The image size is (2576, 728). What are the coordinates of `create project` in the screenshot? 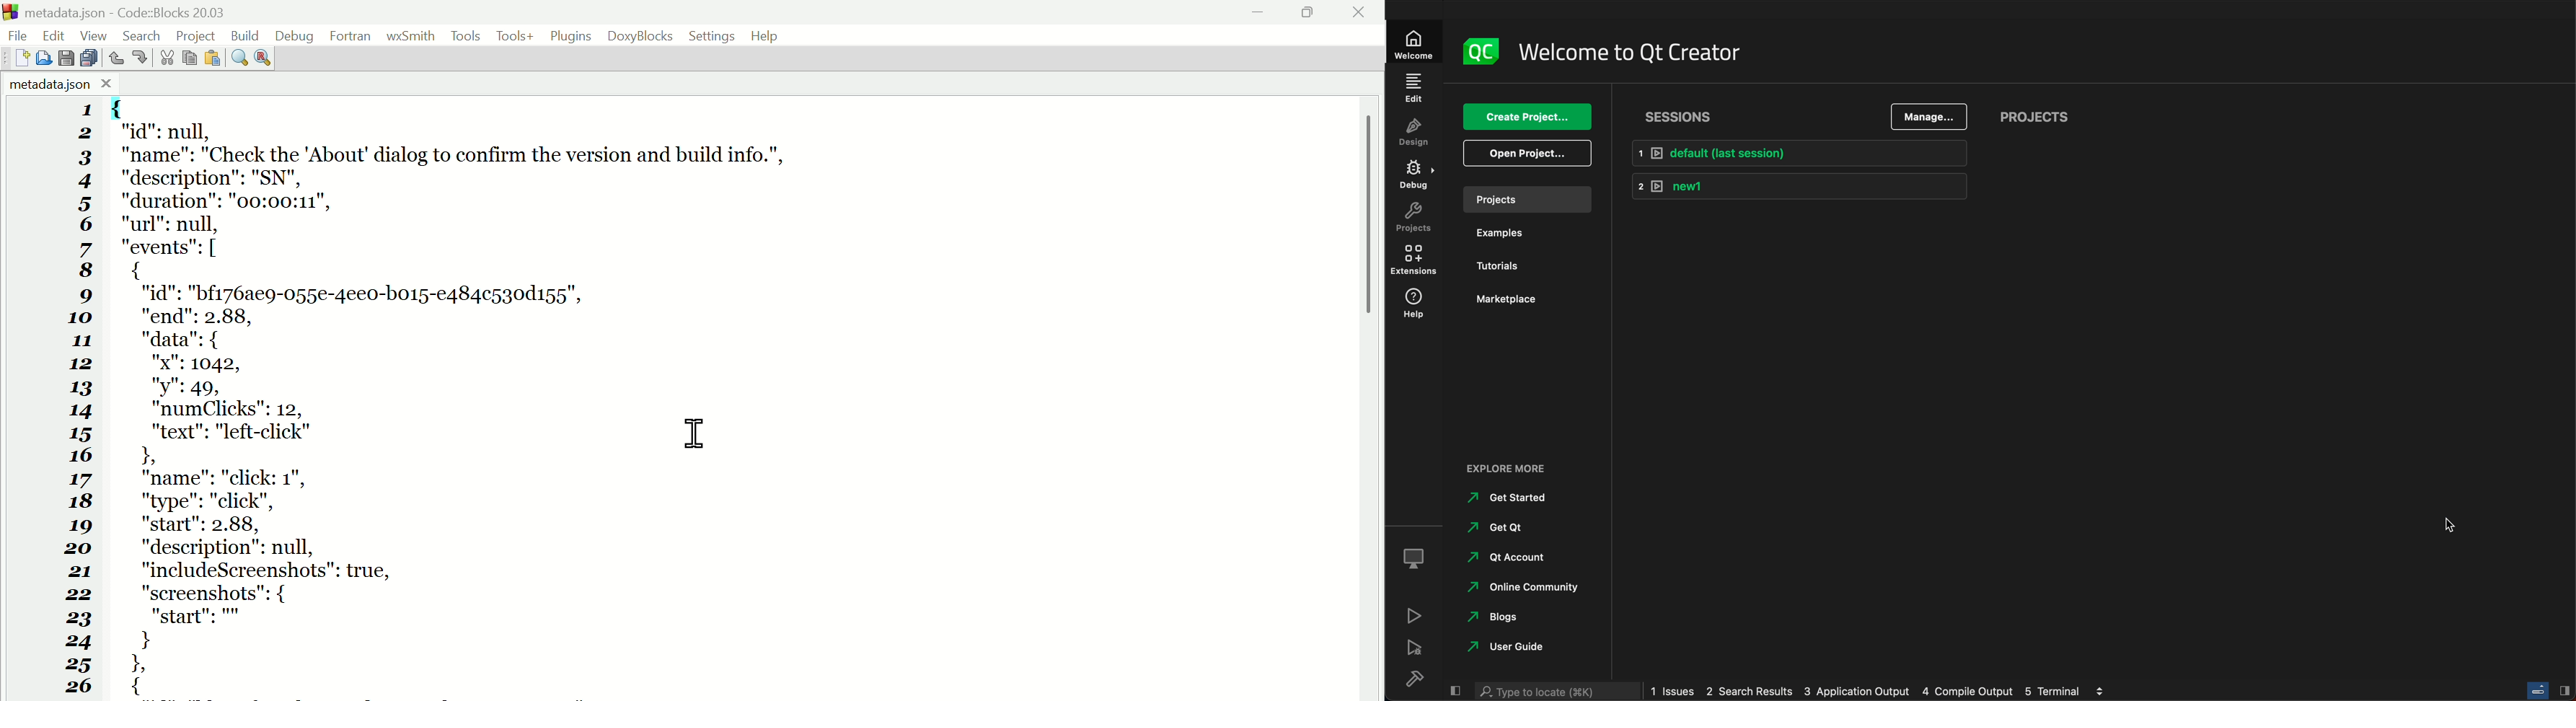 It's located at (1530, 118).